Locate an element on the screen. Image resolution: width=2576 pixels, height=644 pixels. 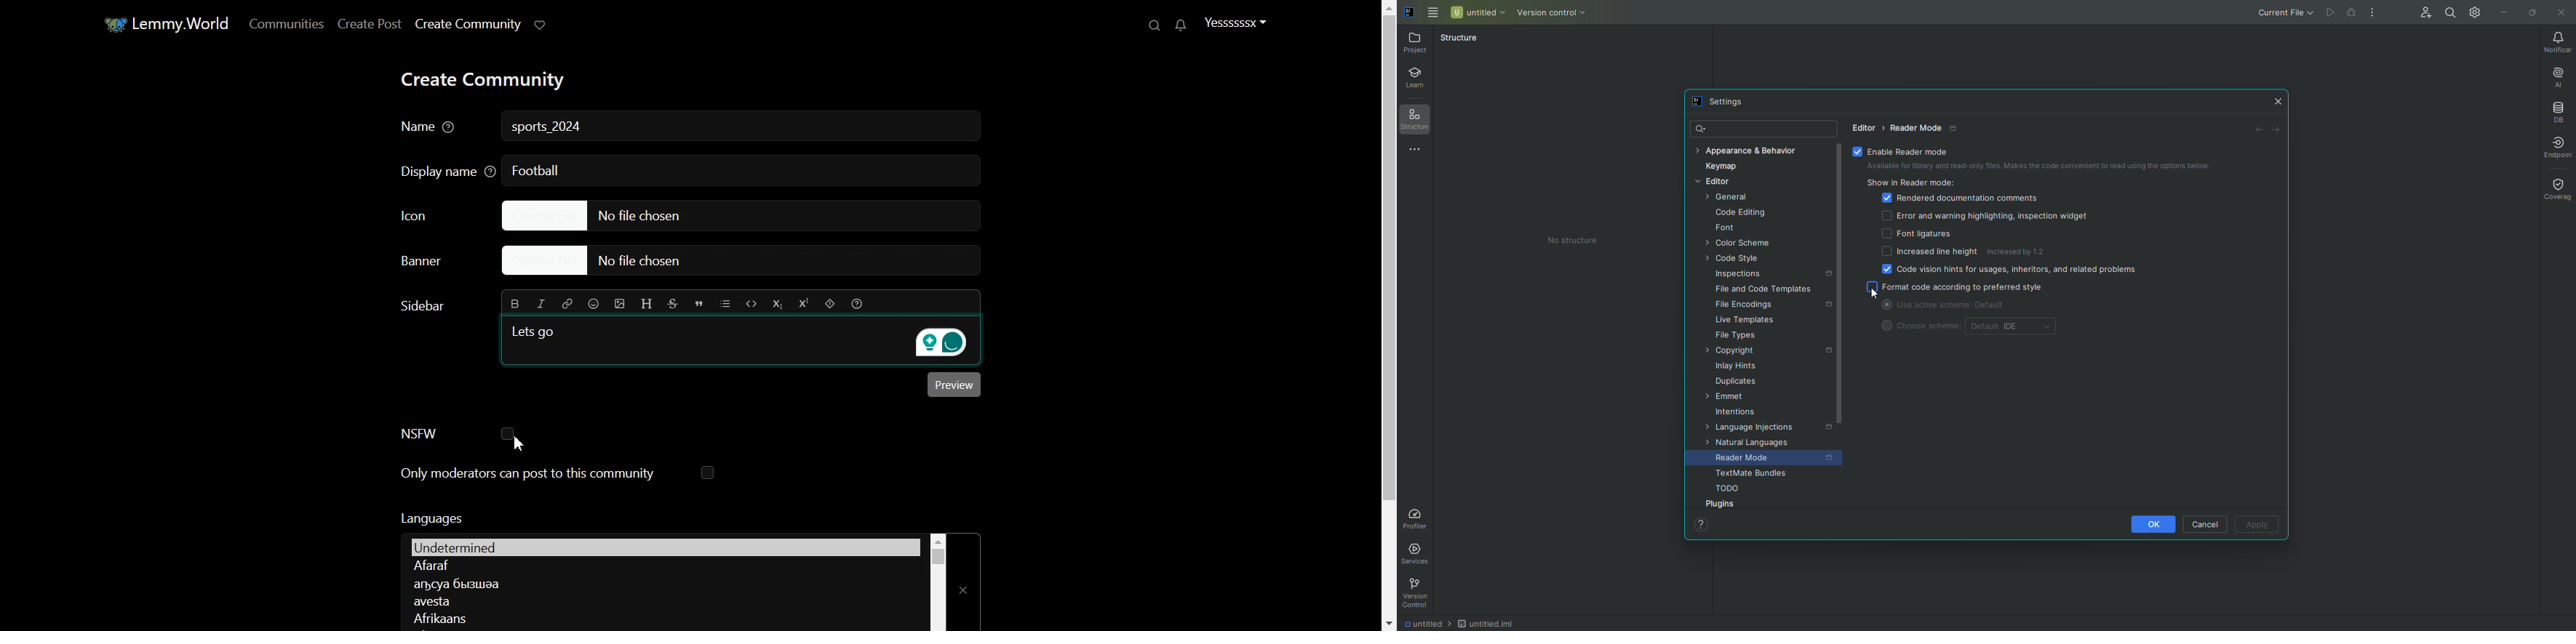
Home window is located at coordinates (164, 23).